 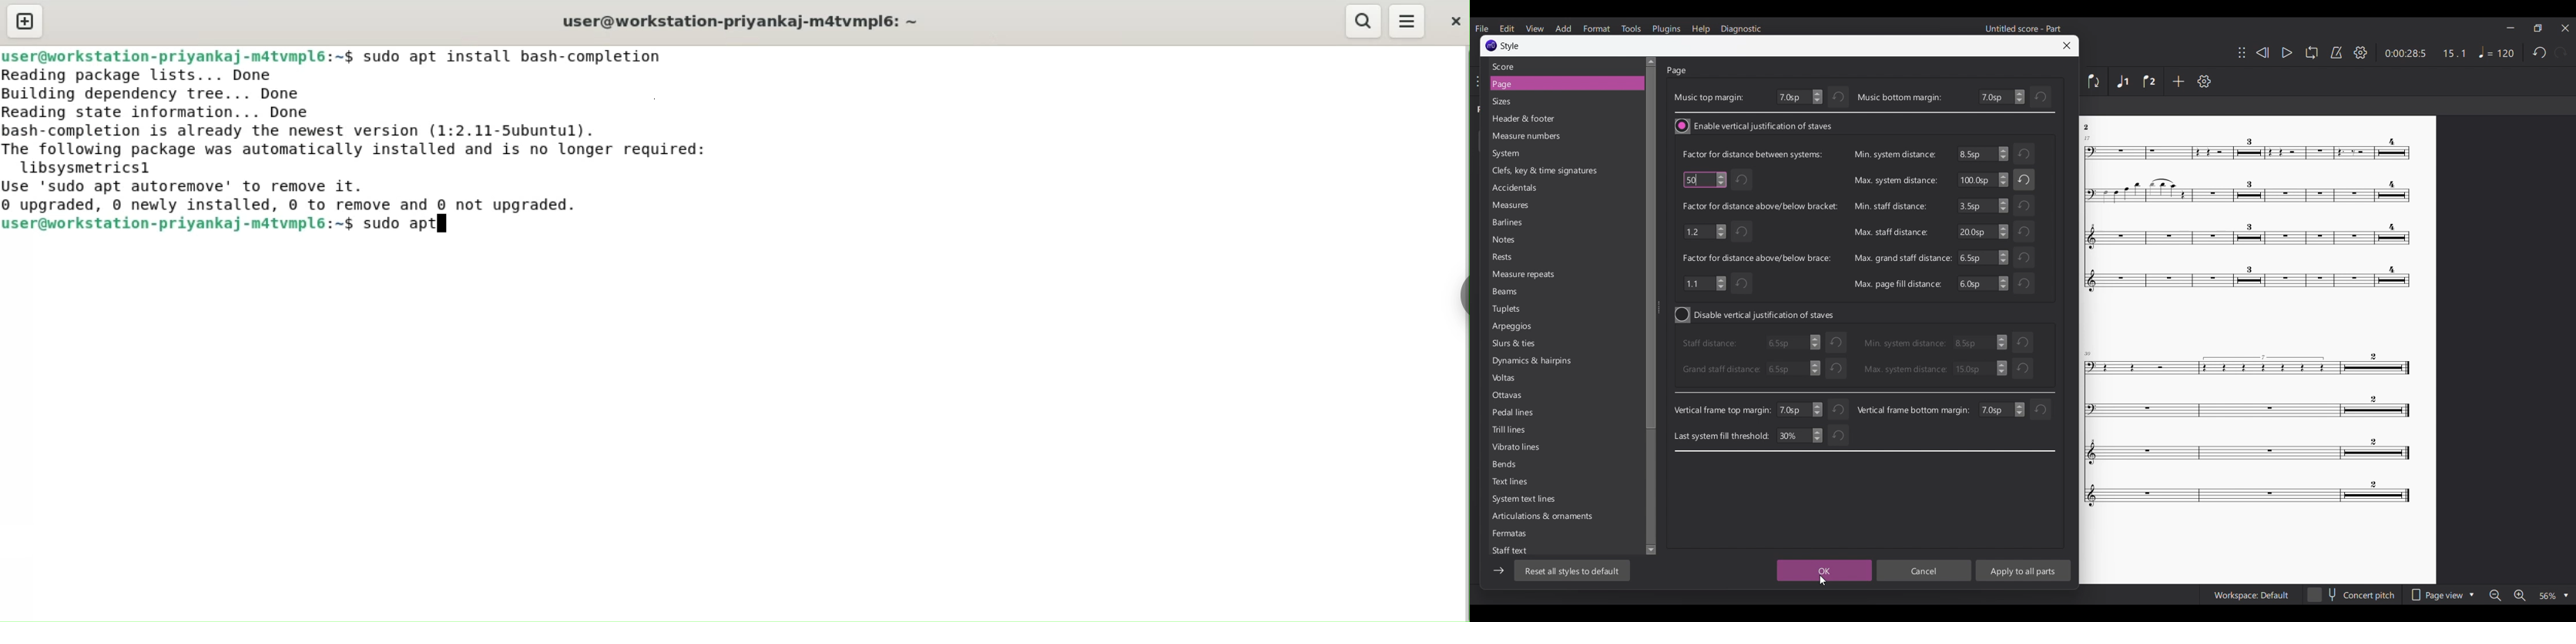 What do you see at coordinates (2511, 28) in the screenshot?
I see `Minimize` at bounding box center [2511, 28].